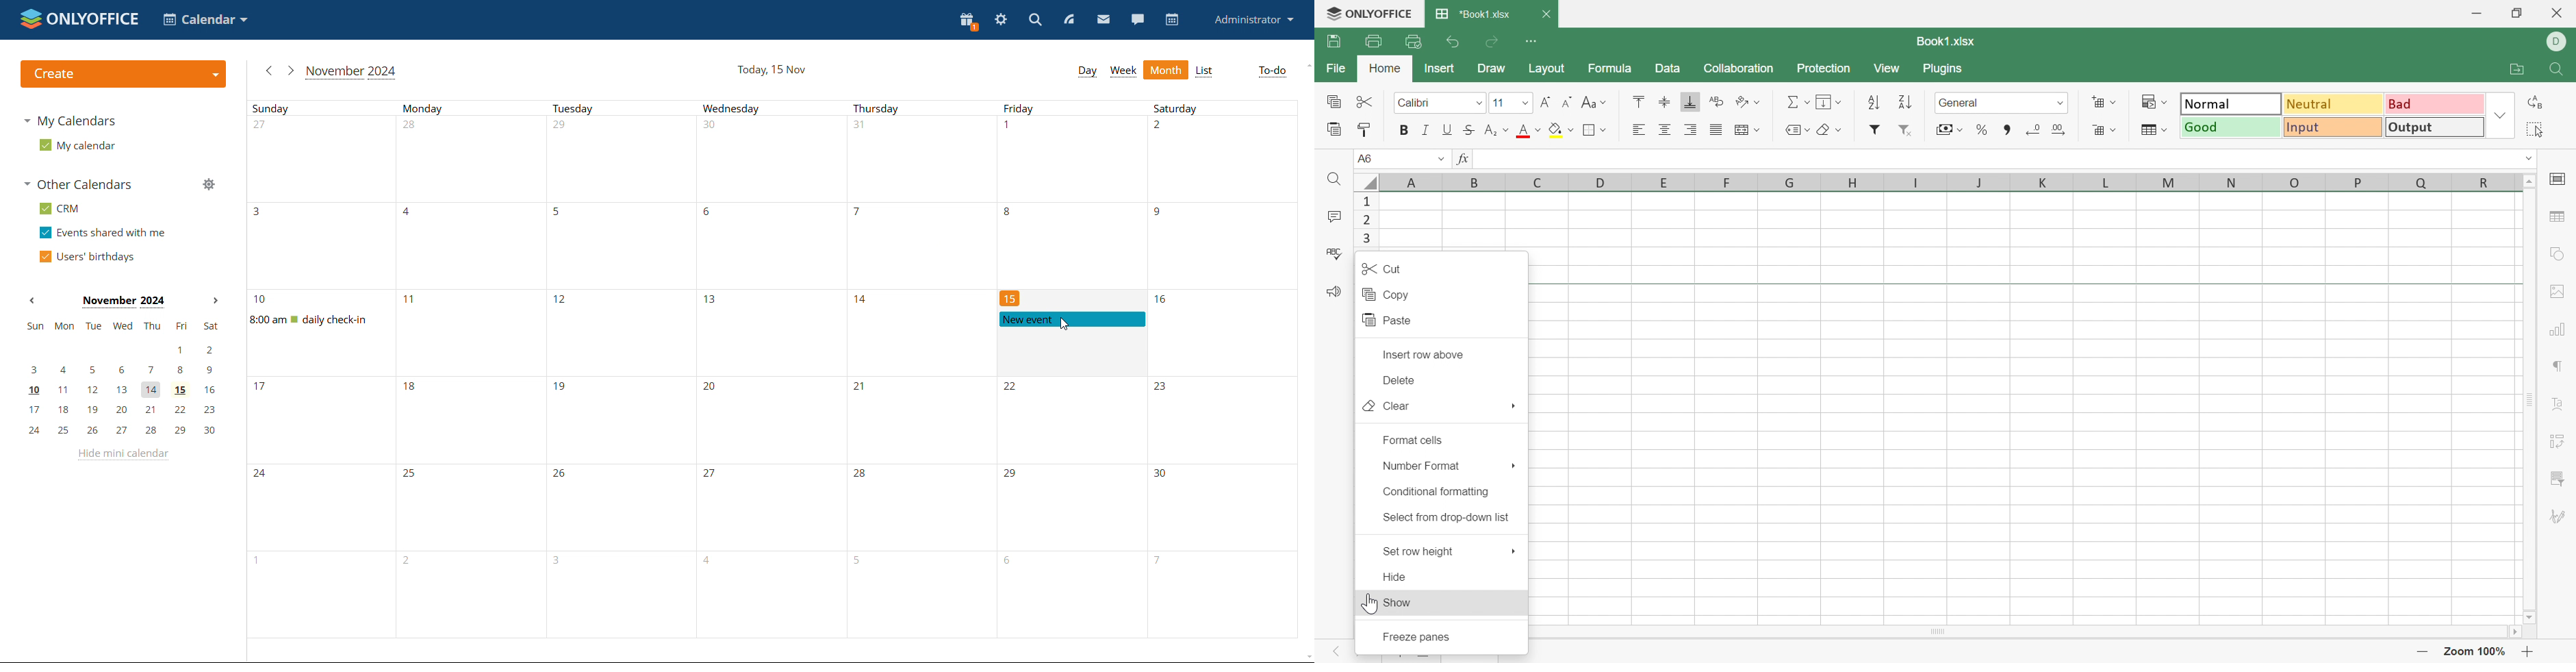 This screenshot has width=2576, height=672. I want to click on File, so click(1335, 65).